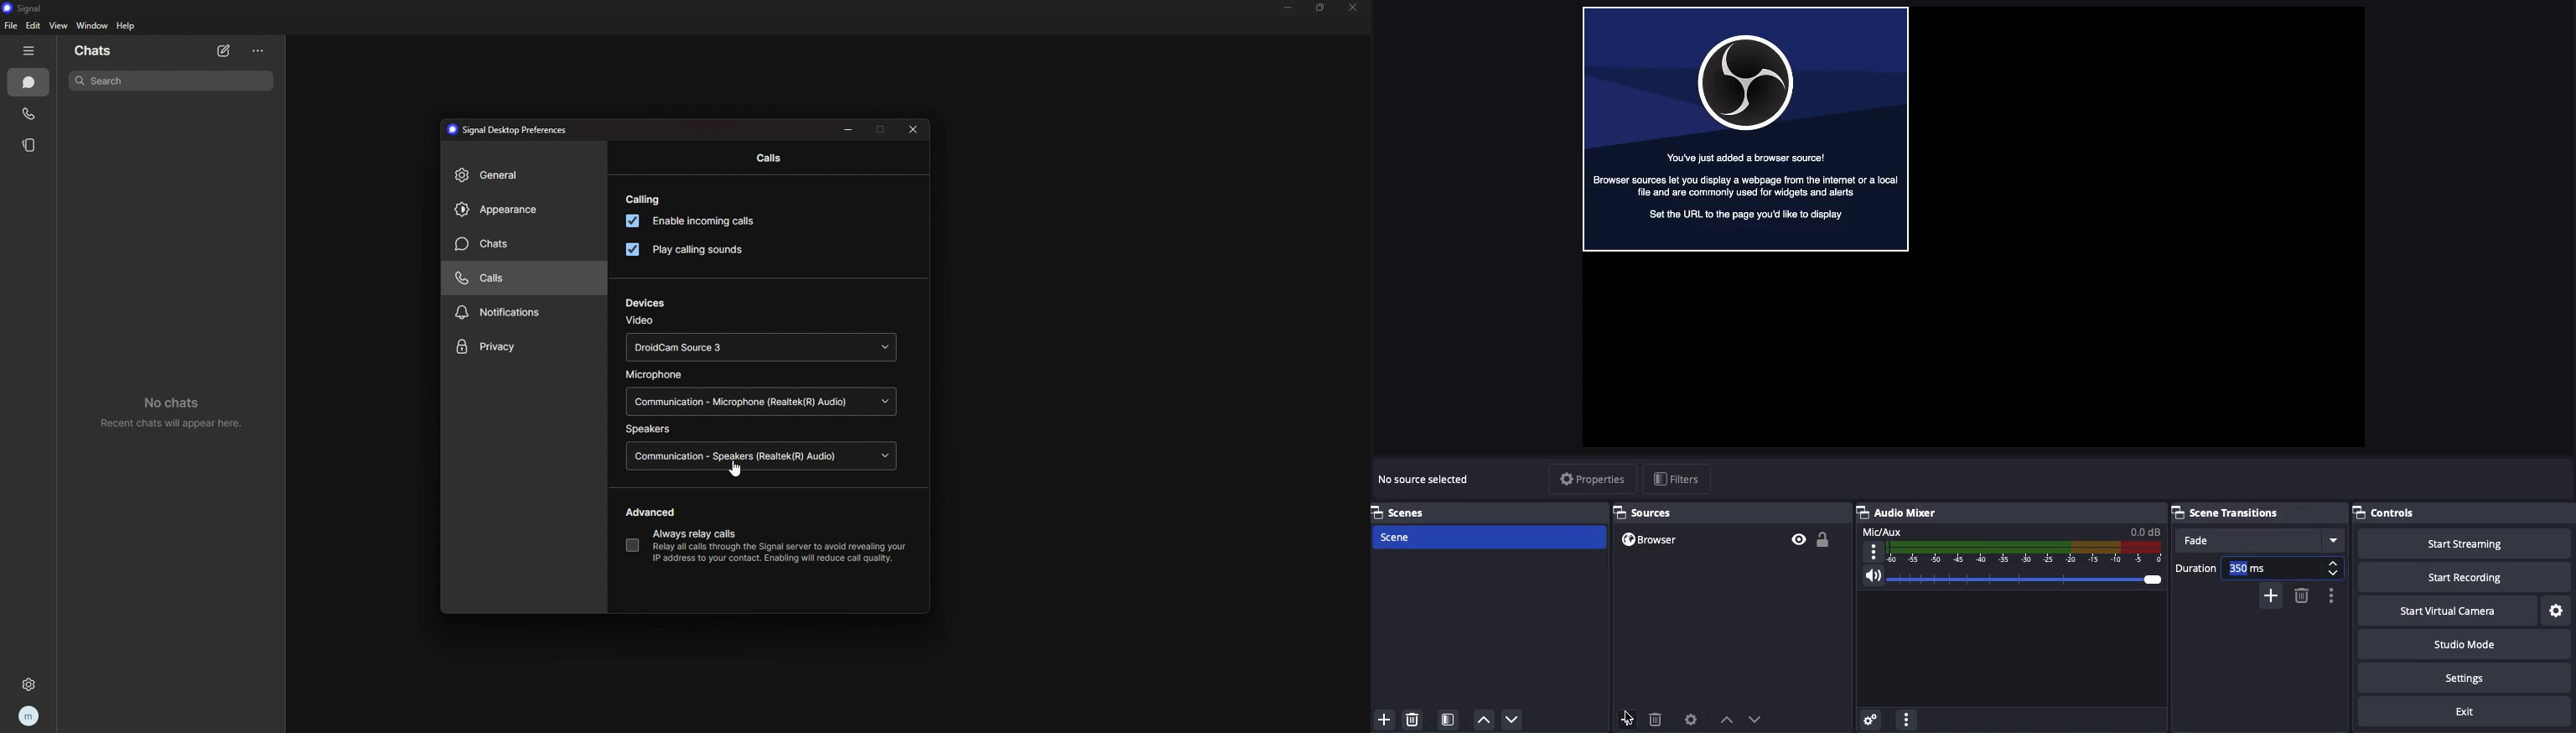 The height and width of the screenshot is (756, 2576). What do you see at coordinates (2270, 596) in the screenshot?
I see `Add` at bounding box center [2270, 596].